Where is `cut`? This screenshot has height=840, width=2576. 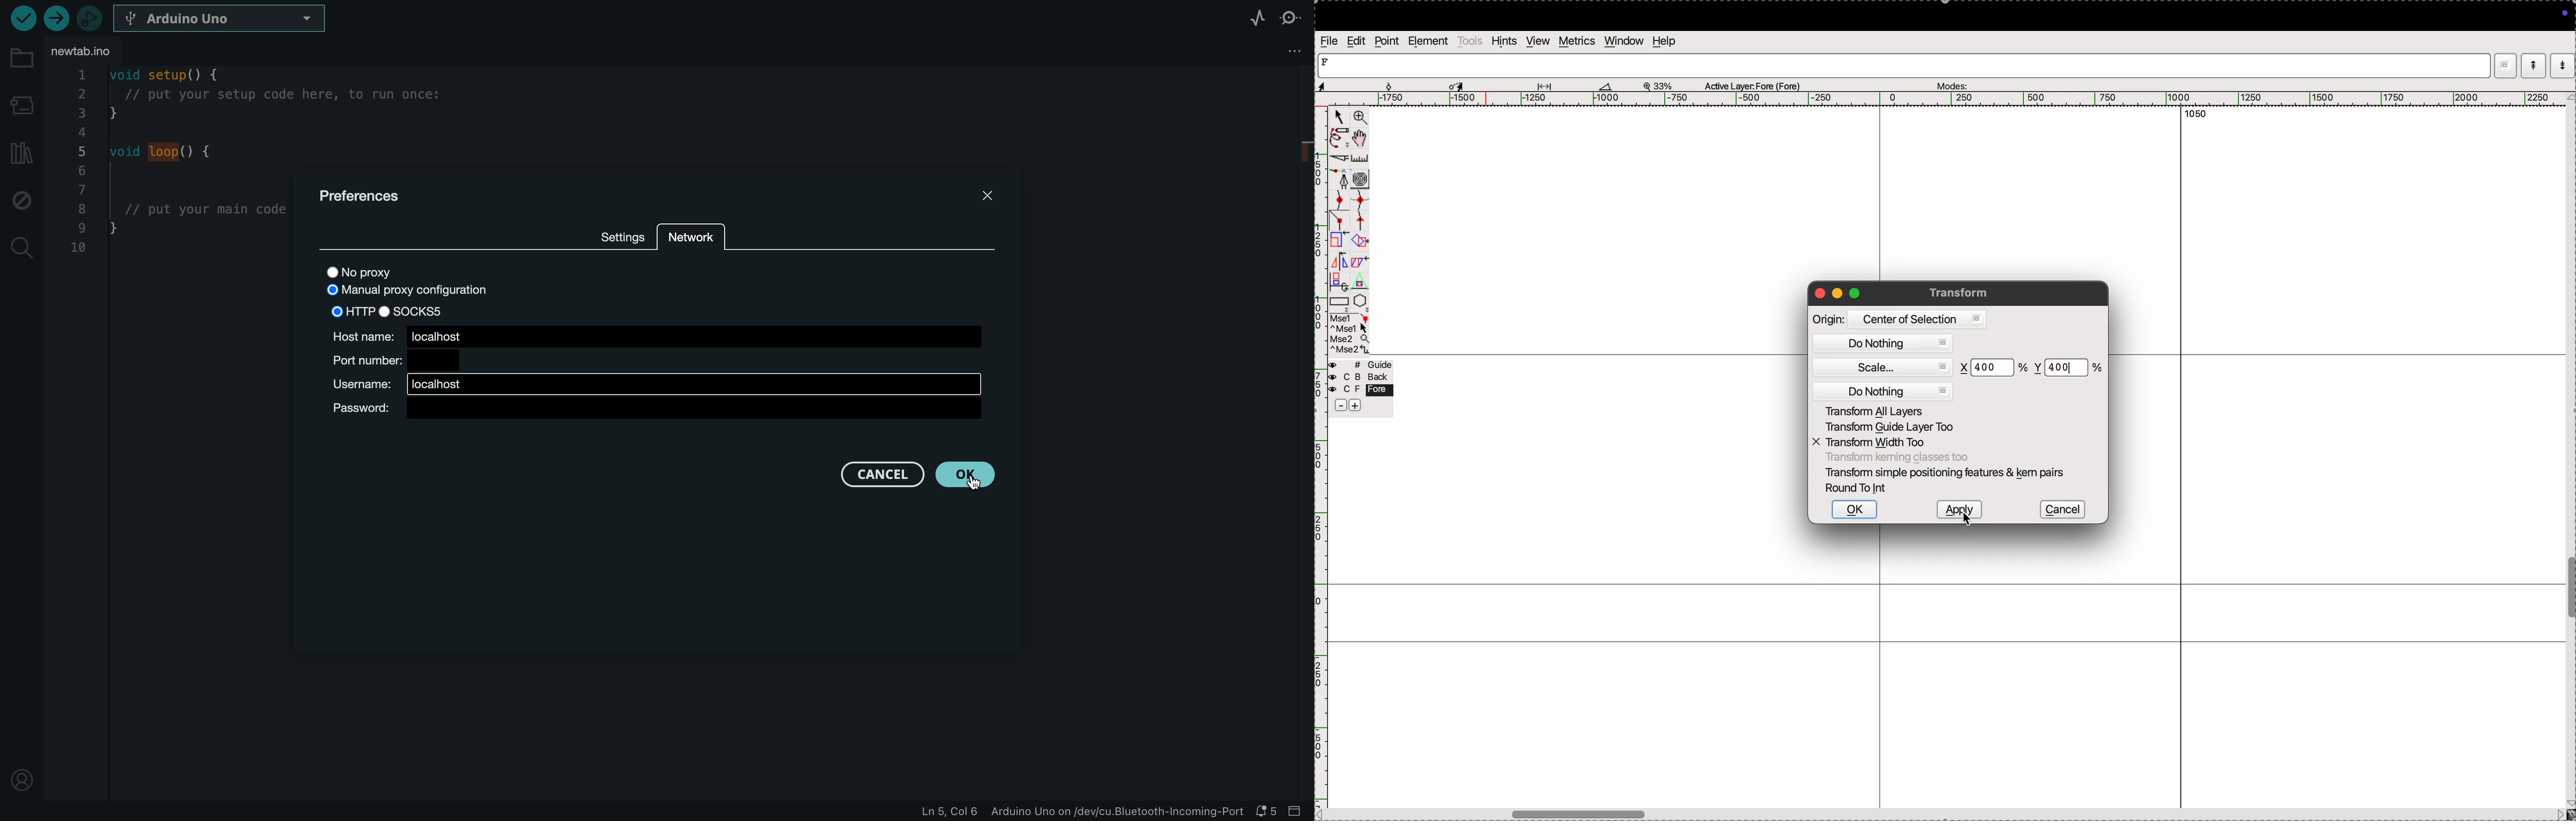
cut is located at coordinates (1340, 160).